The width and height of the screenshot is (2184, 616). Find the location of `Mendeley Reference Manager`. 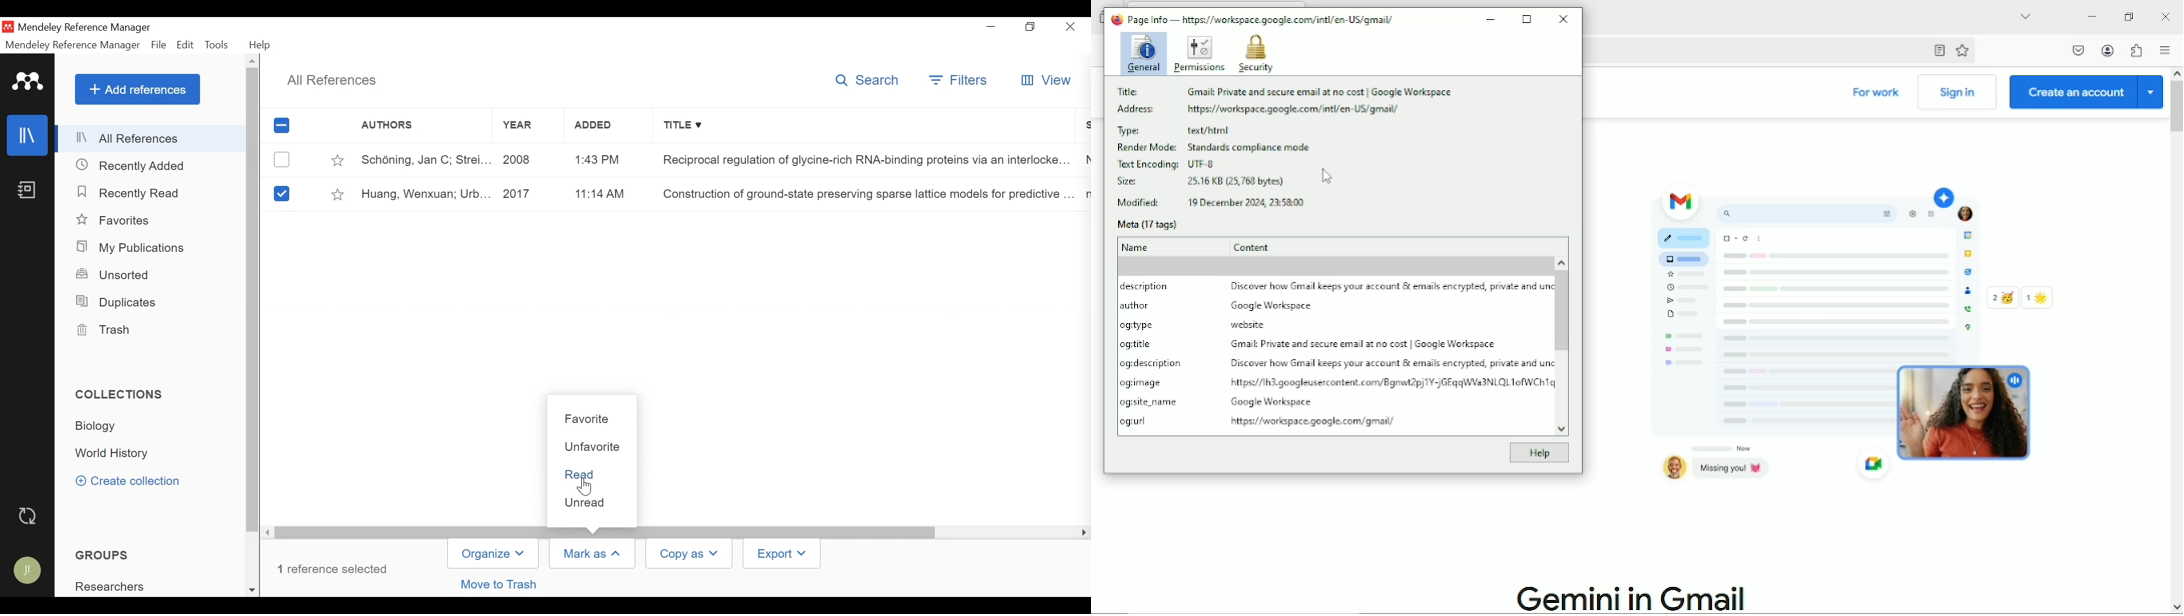

Mendeley Reference Manager is located at coordinates (72, 45).